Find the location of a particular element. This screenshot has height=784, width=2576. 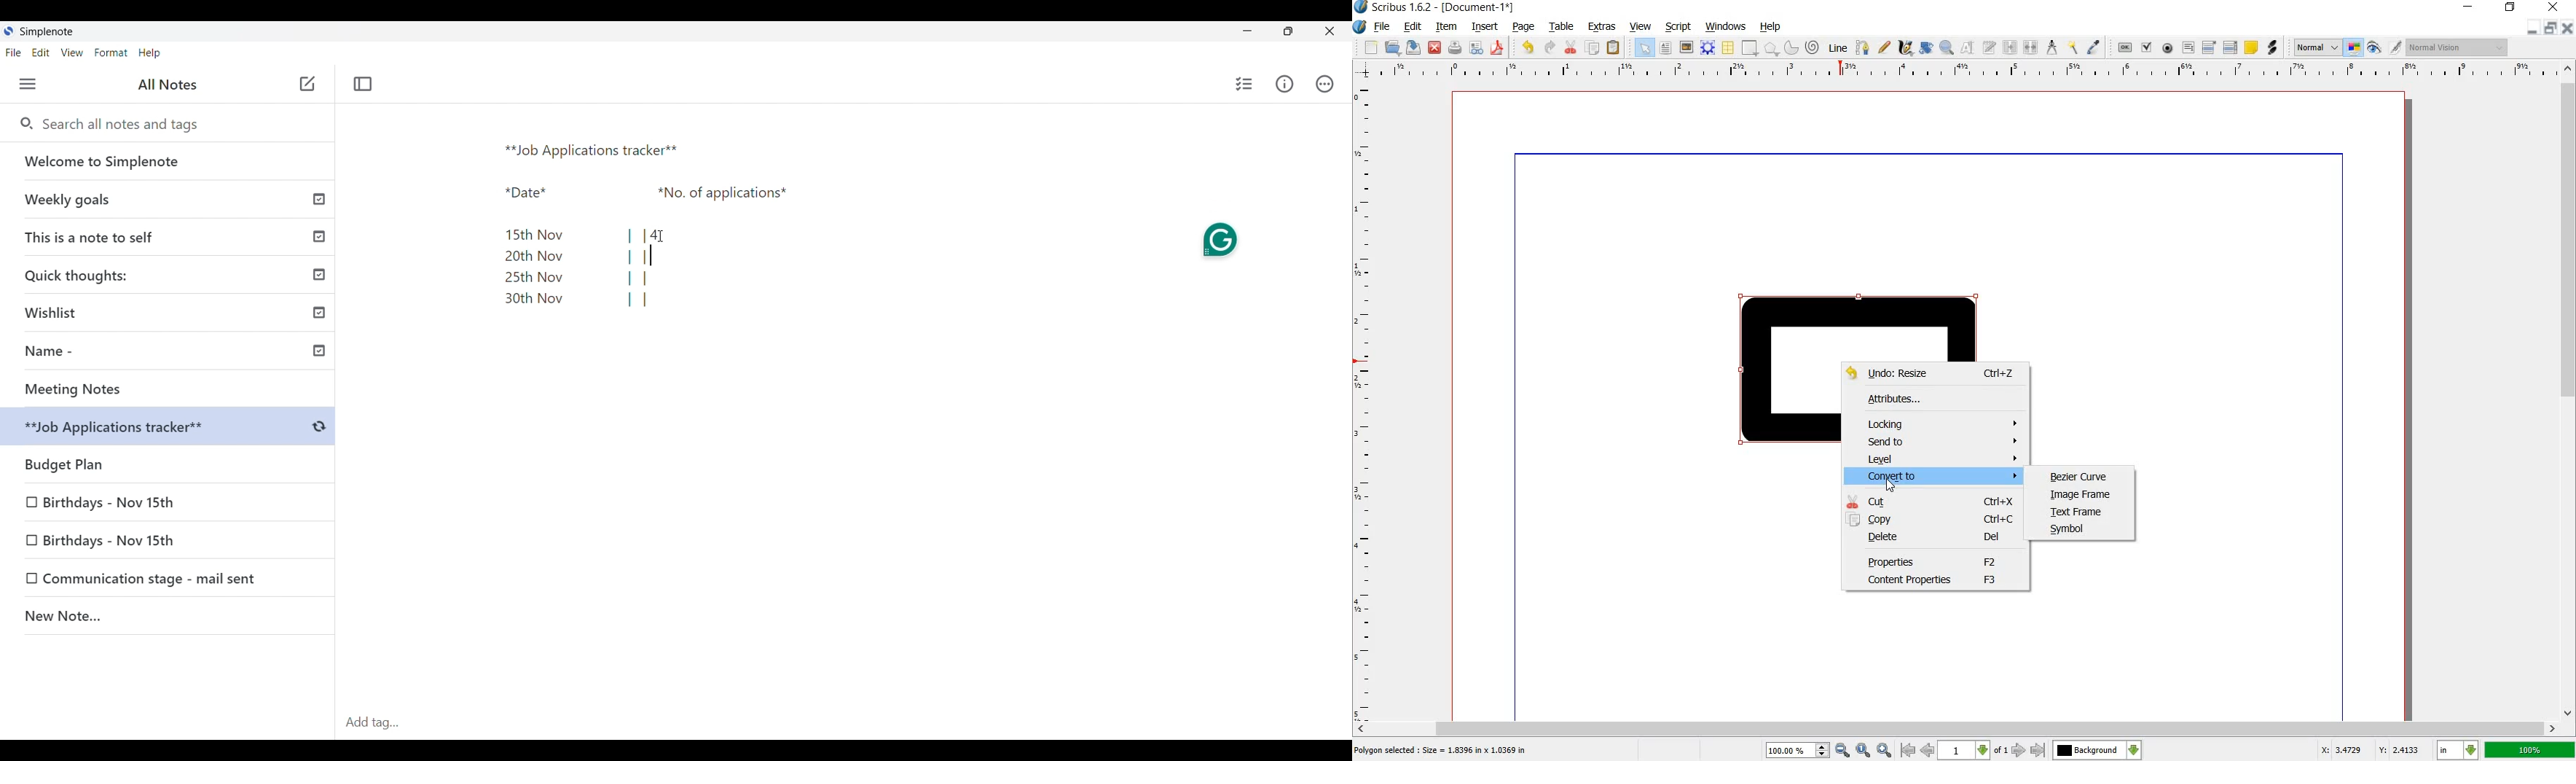

Budget plan is located at coordinates (169, 461).